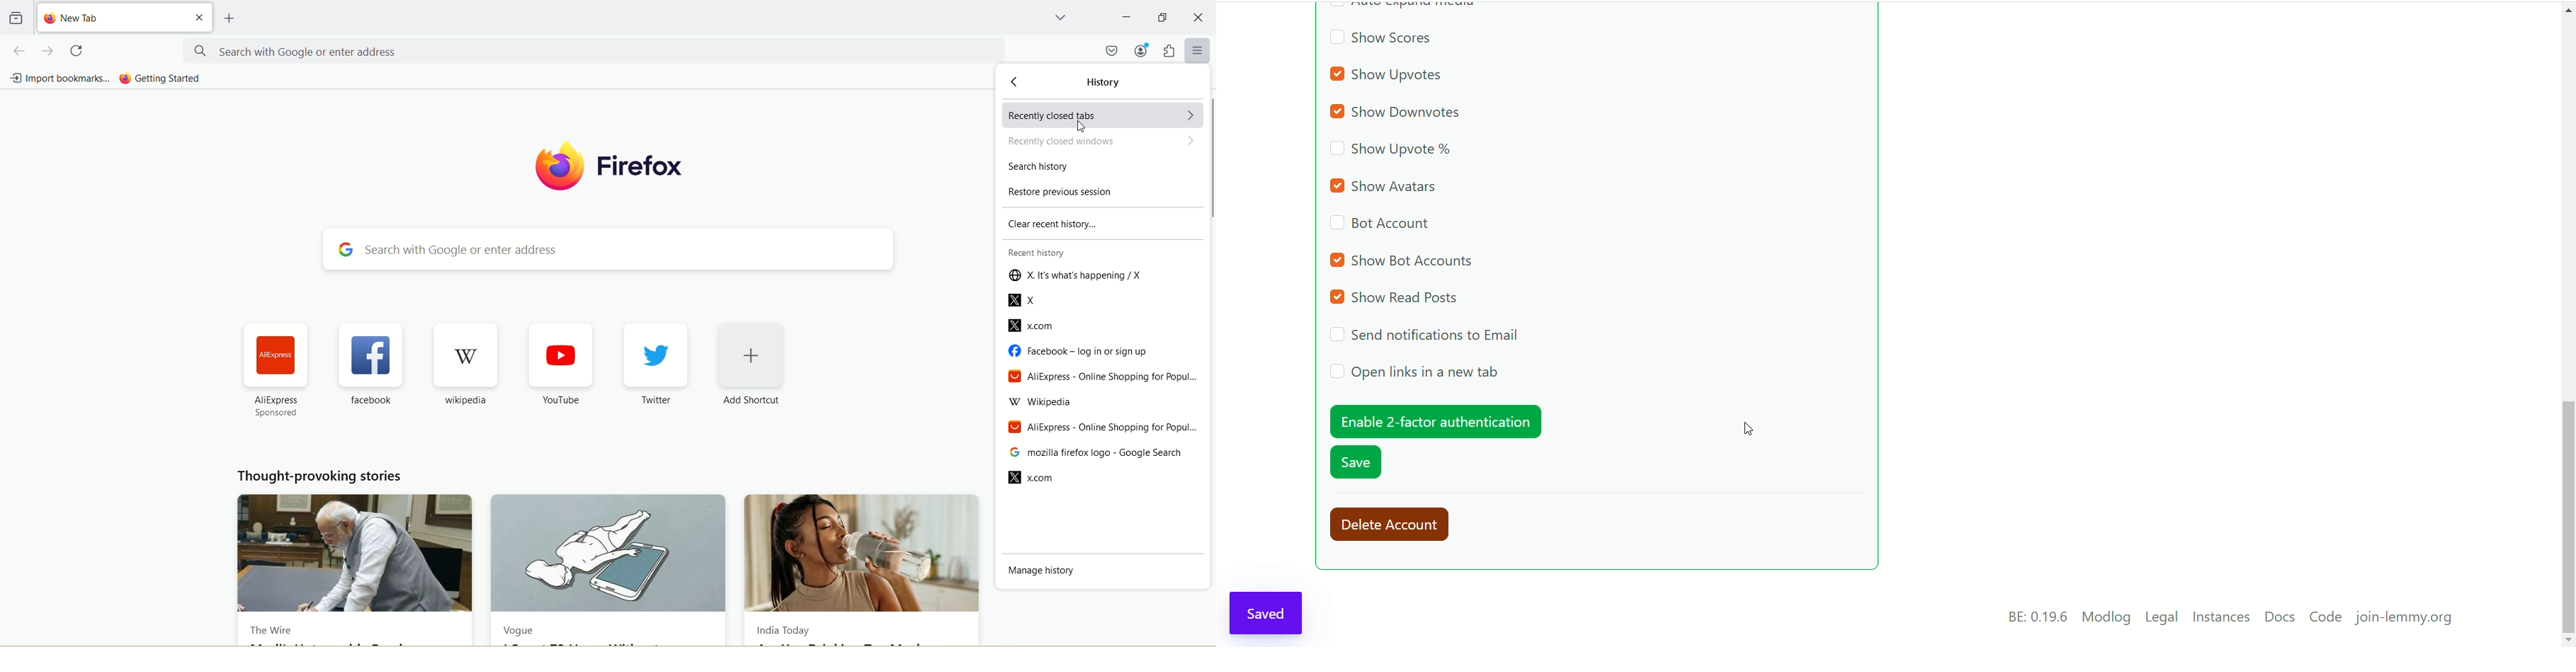  What do you see at coordinates (279, 406) in the screenshot?
I see `AliExpress sponsored` at bounding box center [279, 406].